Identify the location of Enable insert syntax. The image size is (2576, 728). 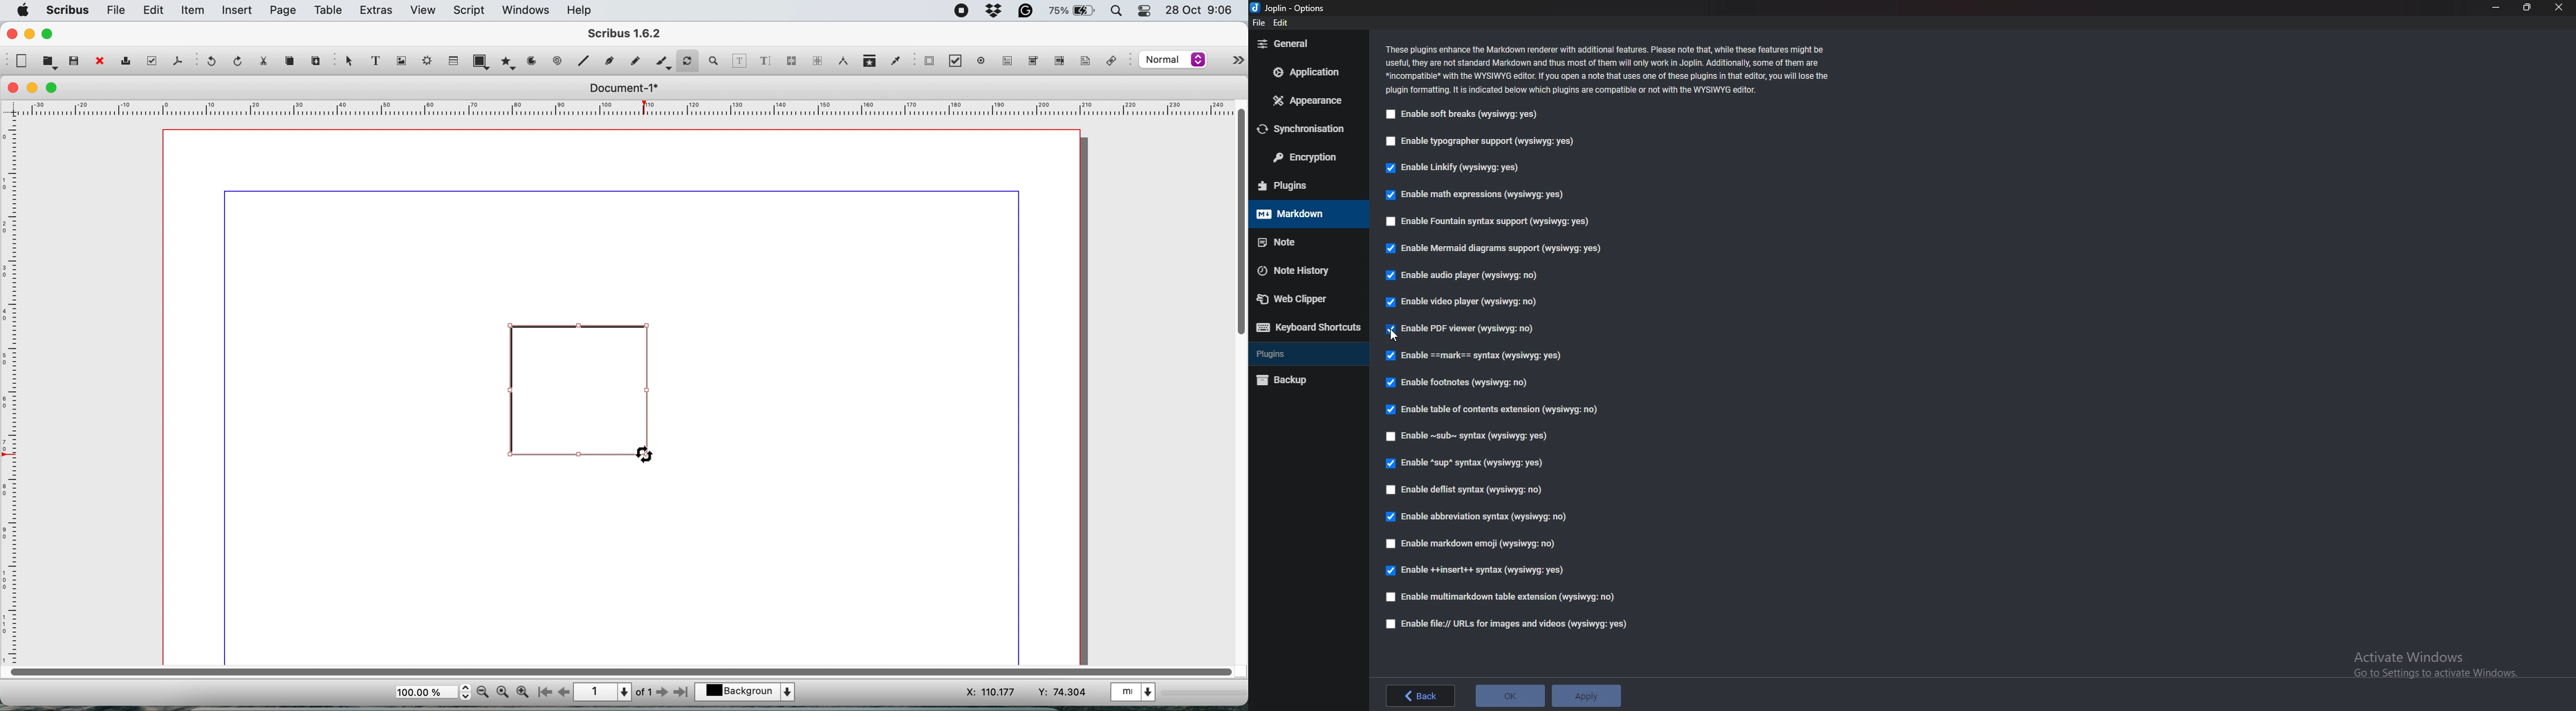
(1478, 572).